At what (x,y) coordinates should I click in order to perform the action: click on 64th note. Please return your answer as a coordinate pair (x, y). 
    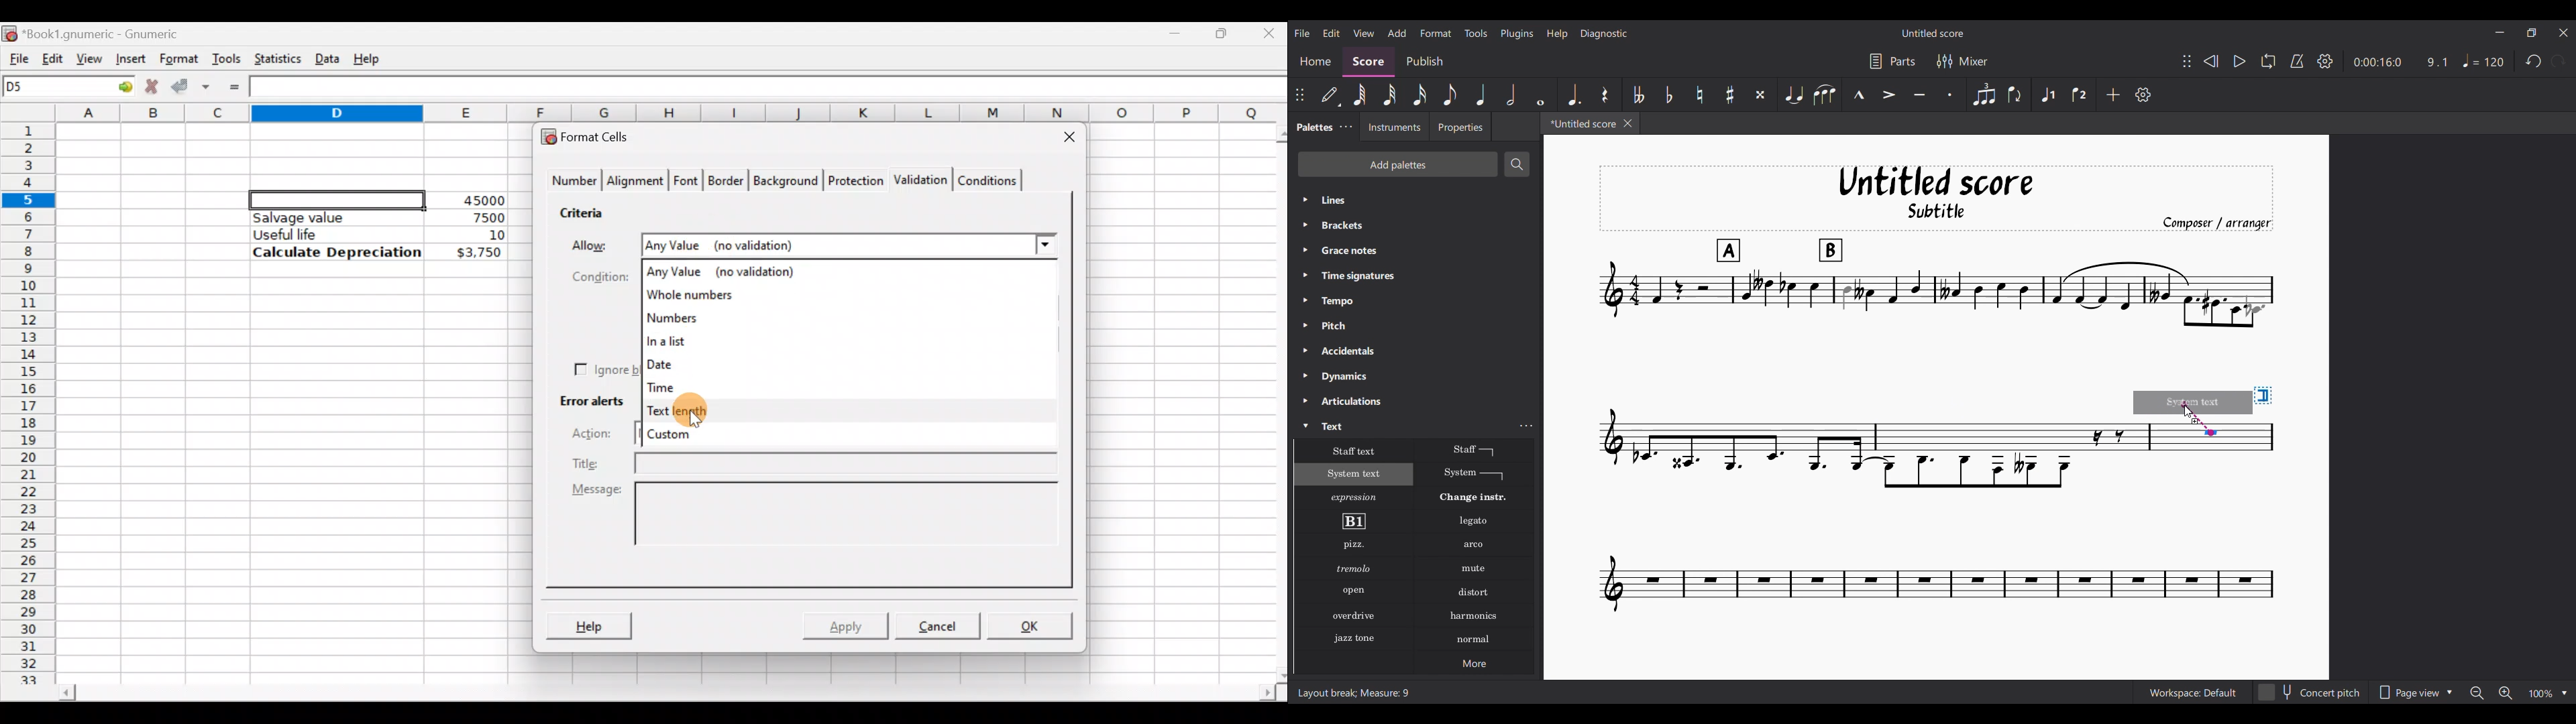
    Looking at the image, I should click on (1360, 95).